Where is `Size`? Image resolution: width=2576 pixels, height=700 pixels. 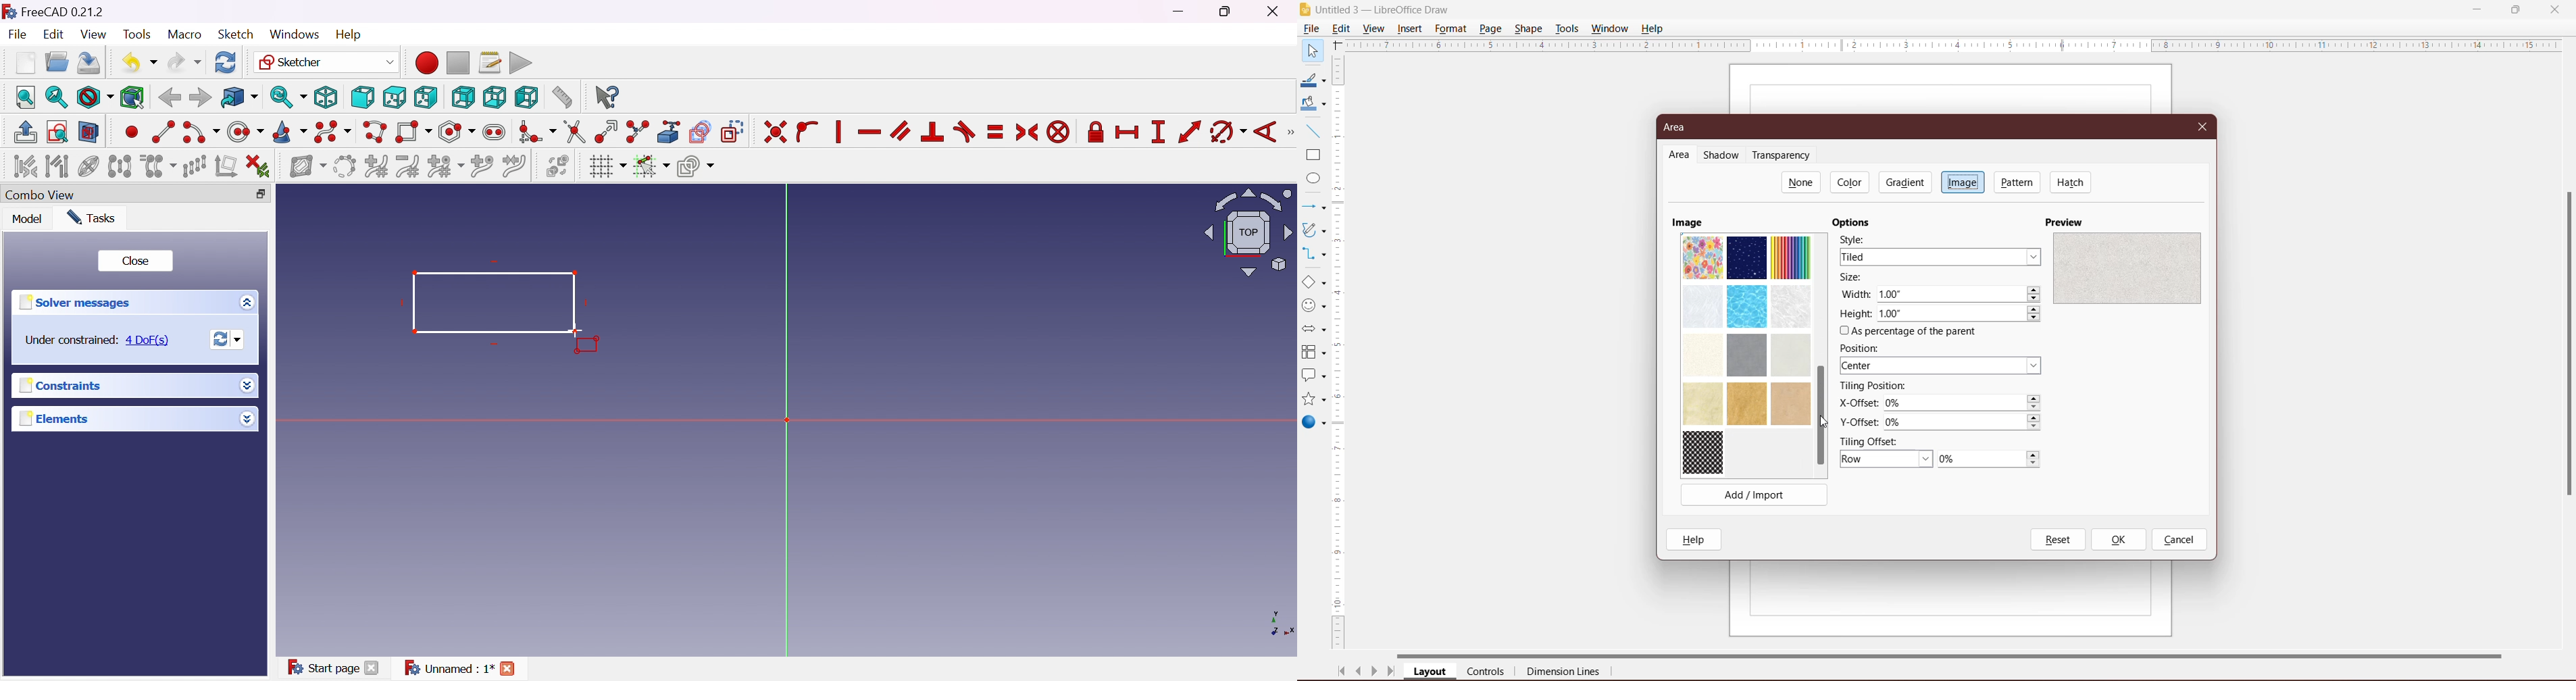 Size is located at coordinates (1856, 278).